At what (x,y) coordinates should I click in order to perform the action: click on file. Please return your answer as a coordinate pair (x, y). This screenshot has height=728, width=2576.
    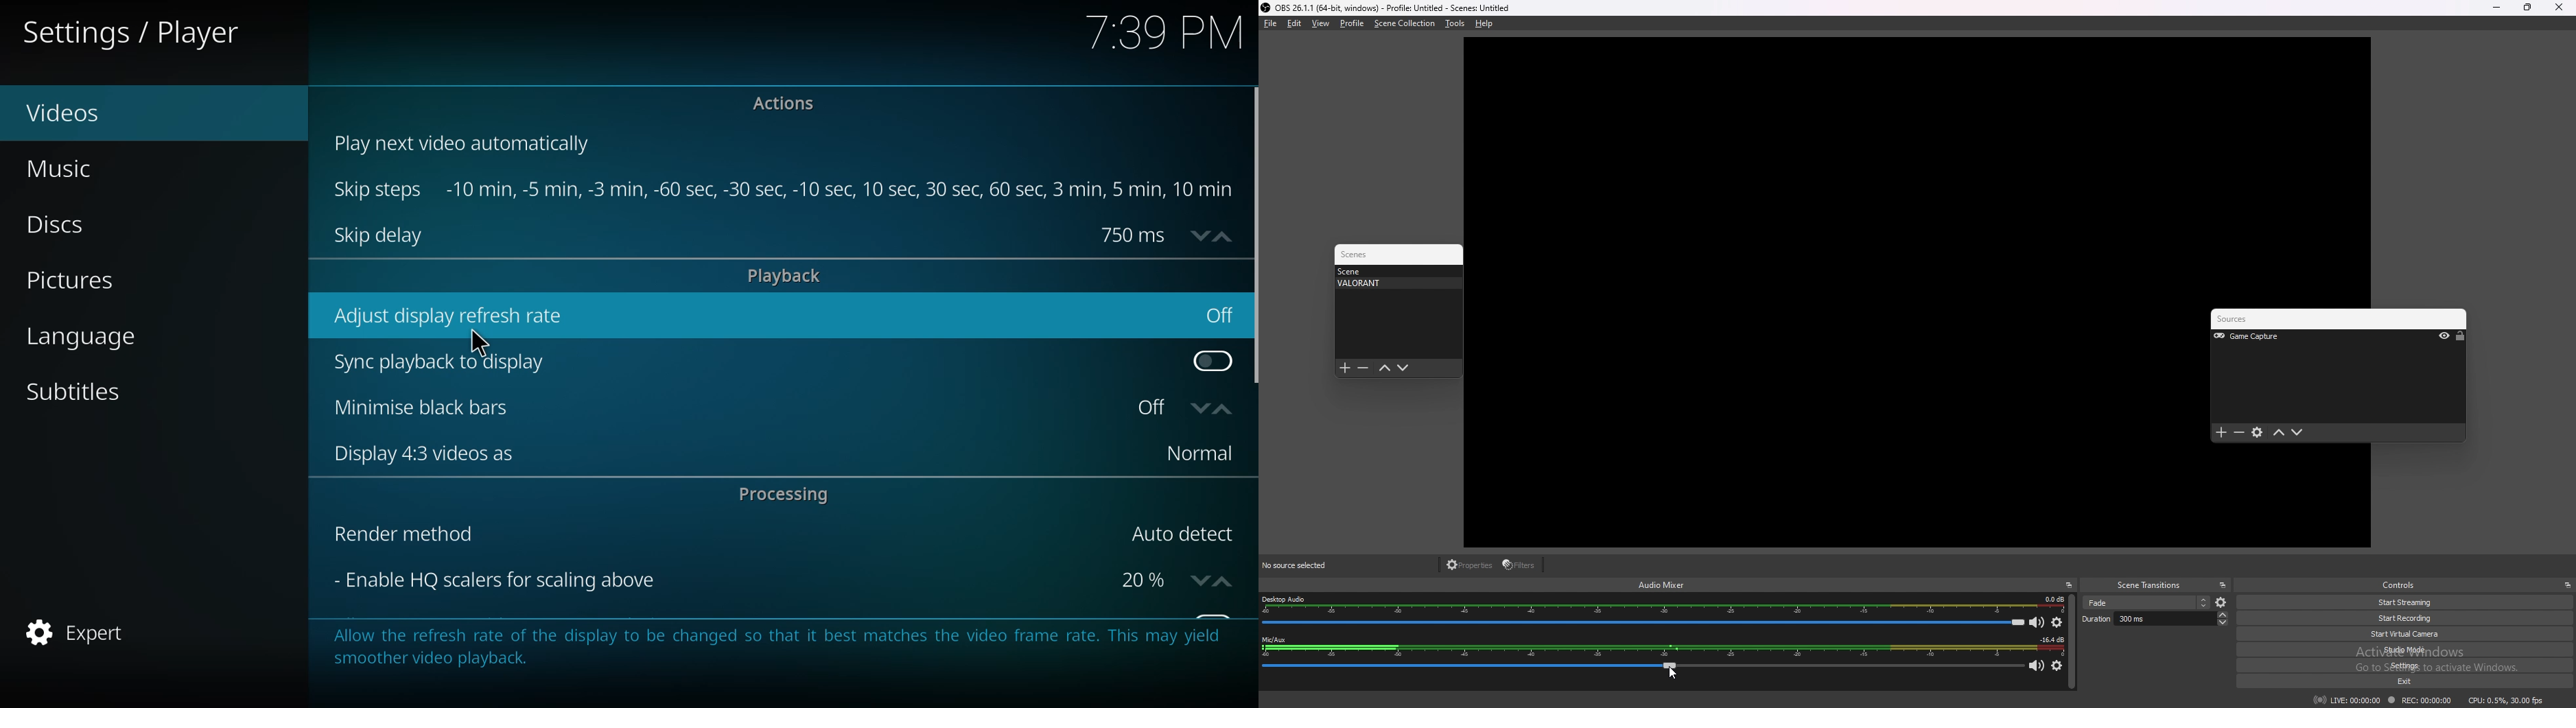
    Looking at the image, I should click on (1271, 23).